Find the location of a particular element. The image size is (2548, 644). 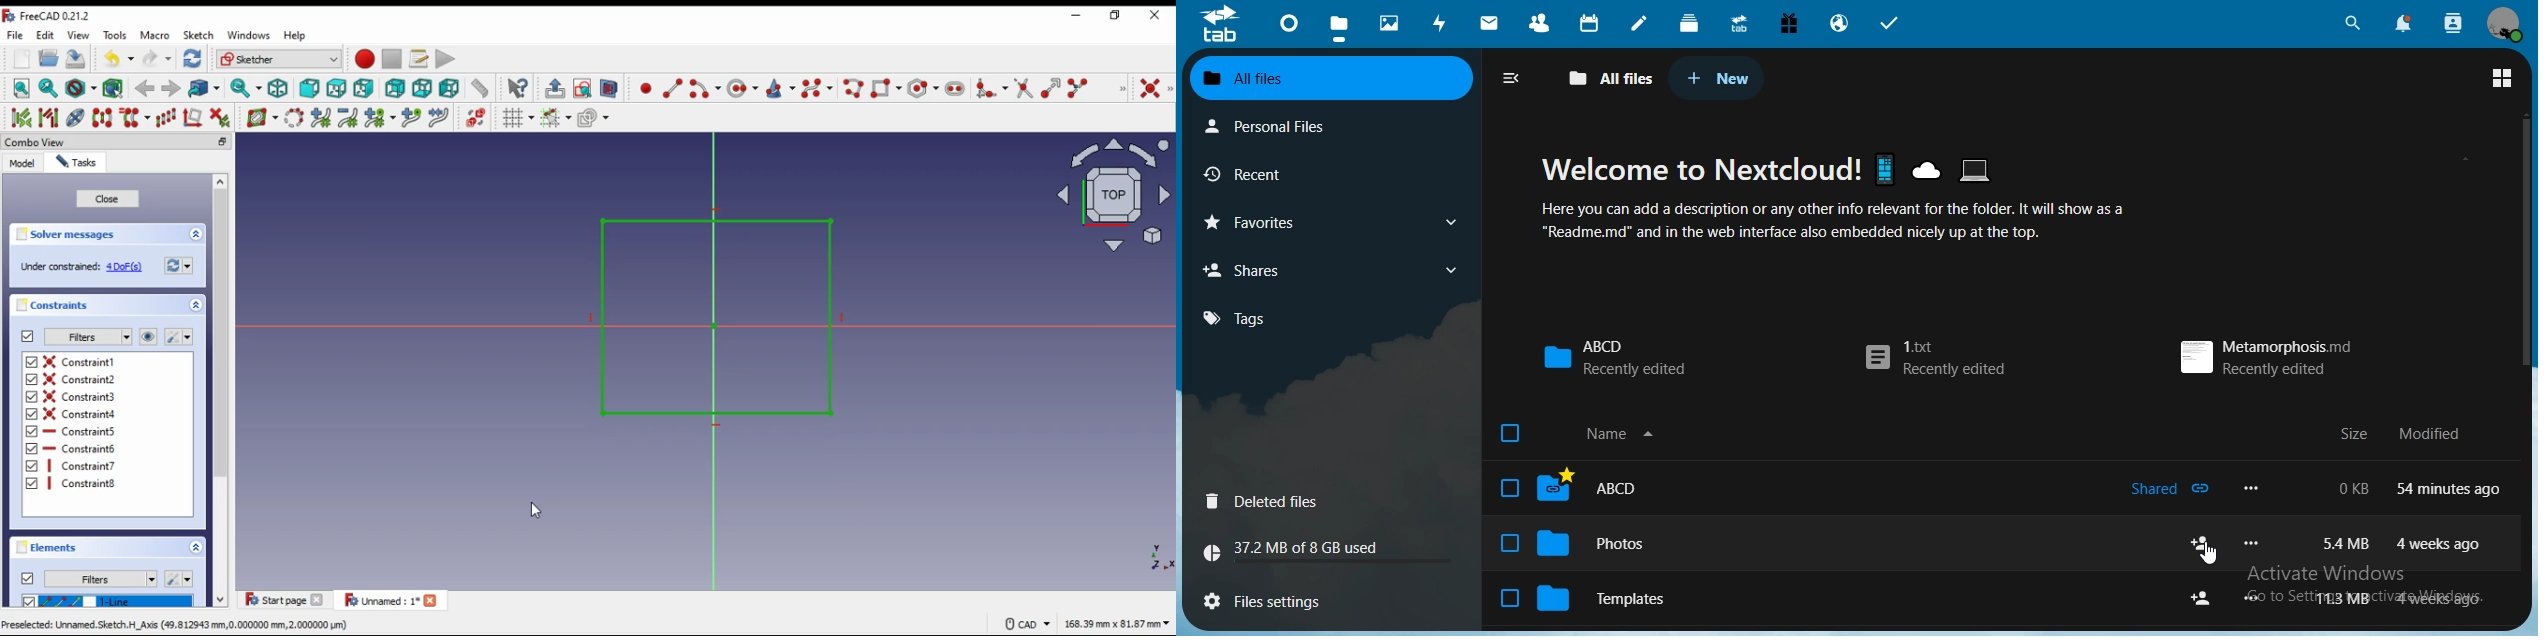

top is located at coordinates (337, 89).